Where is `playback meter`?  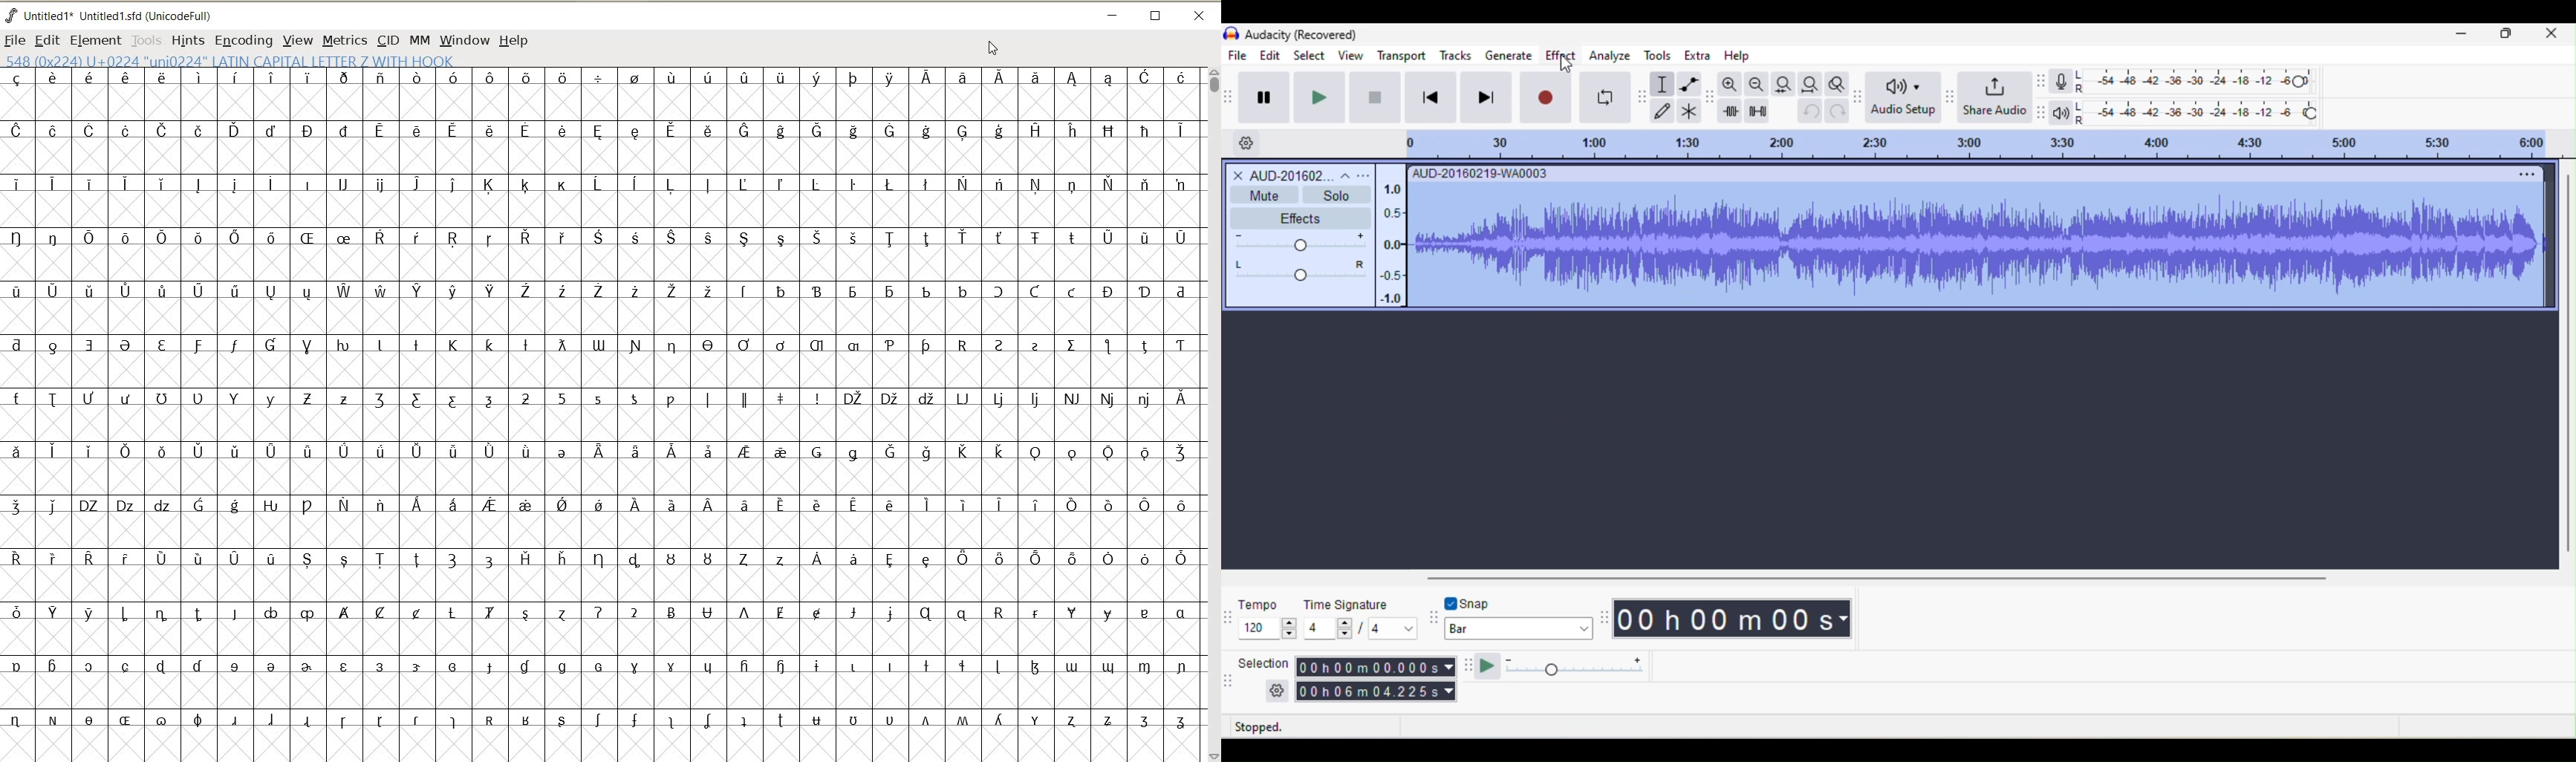 playback meter is located at coordinates (2062, 115).